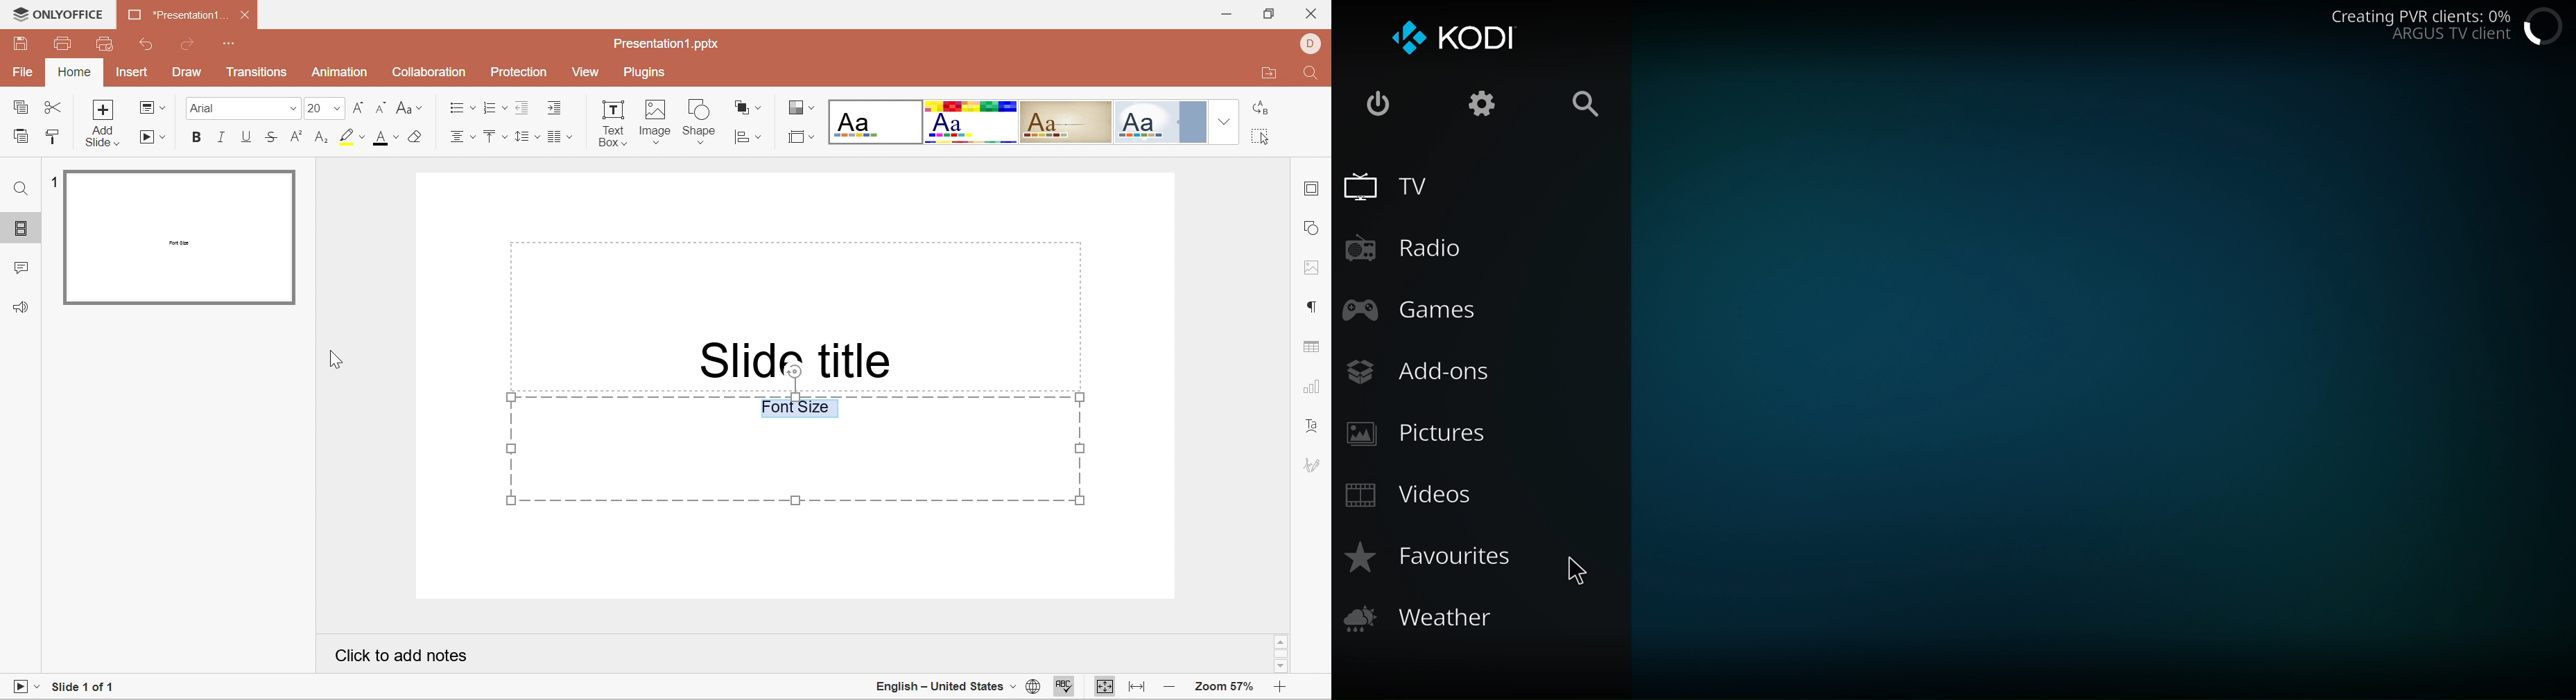  Describe the element at coordinates (1066, 120) in the screenshot. I see `Classic` at that location.